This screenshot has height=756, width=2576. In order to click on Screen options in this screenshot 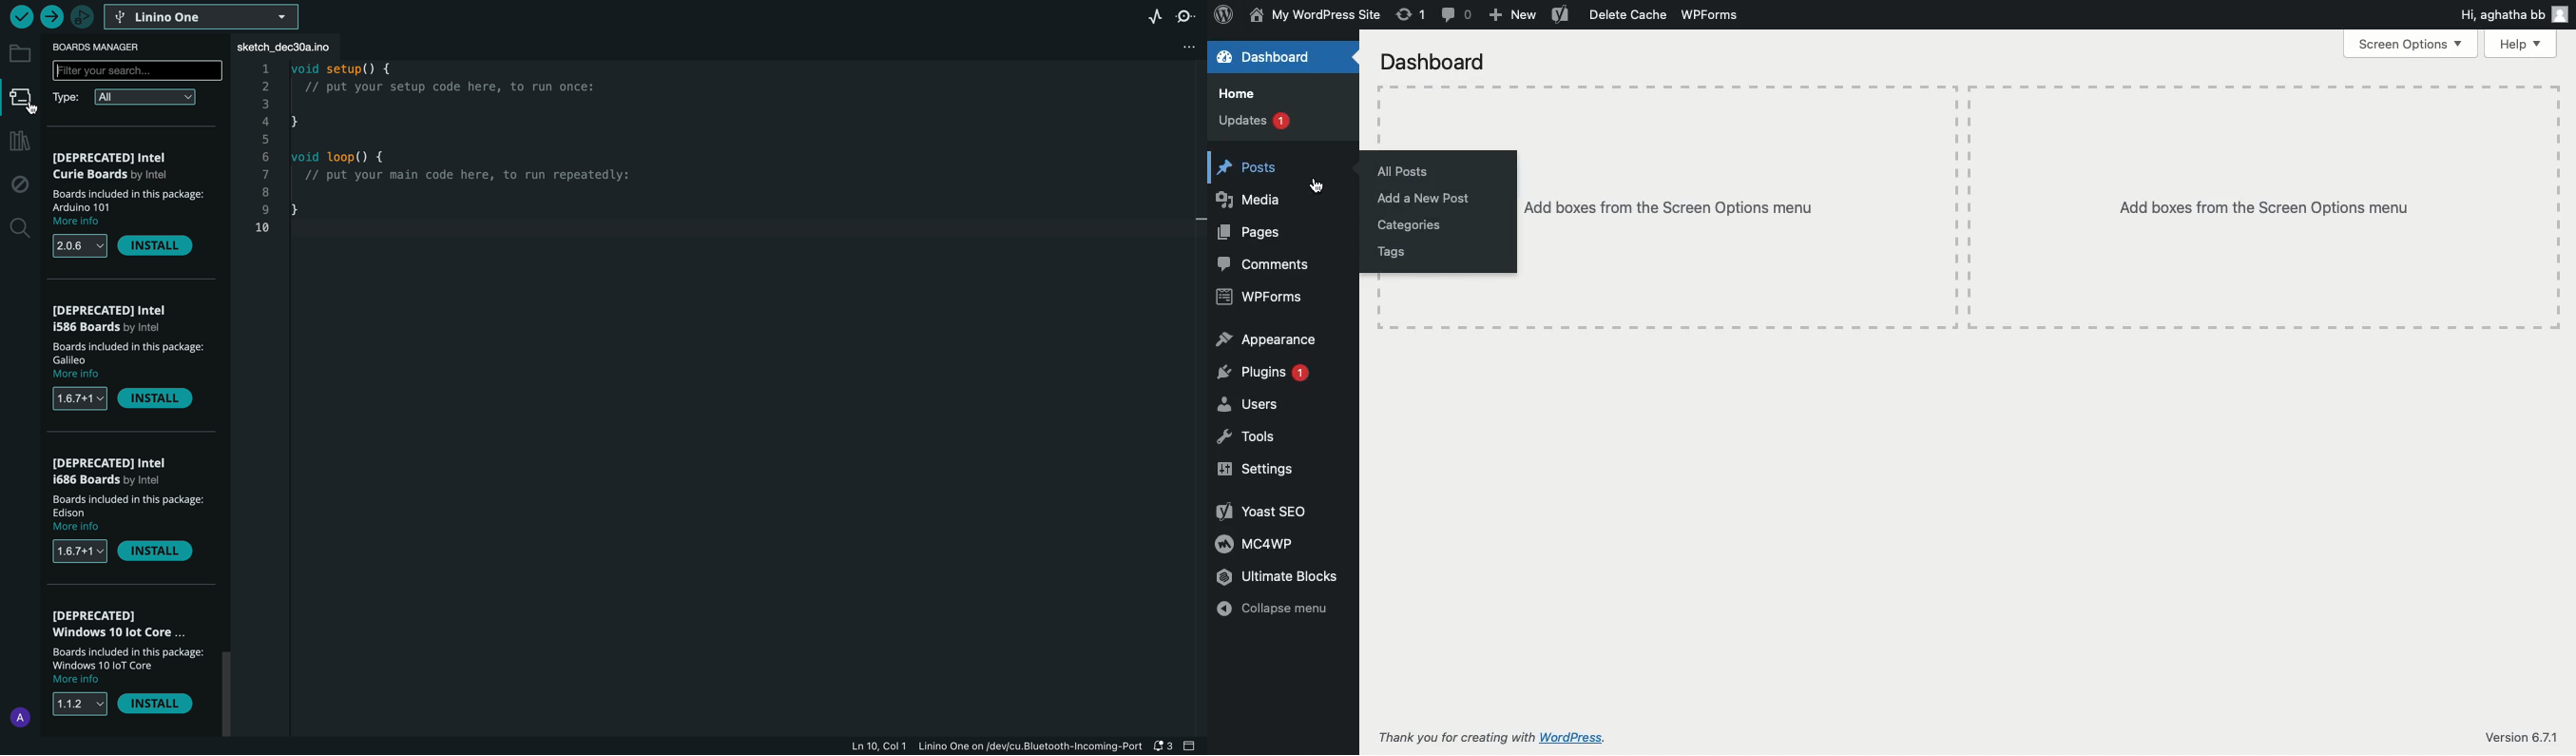, I will do `click(2411, 44)`.